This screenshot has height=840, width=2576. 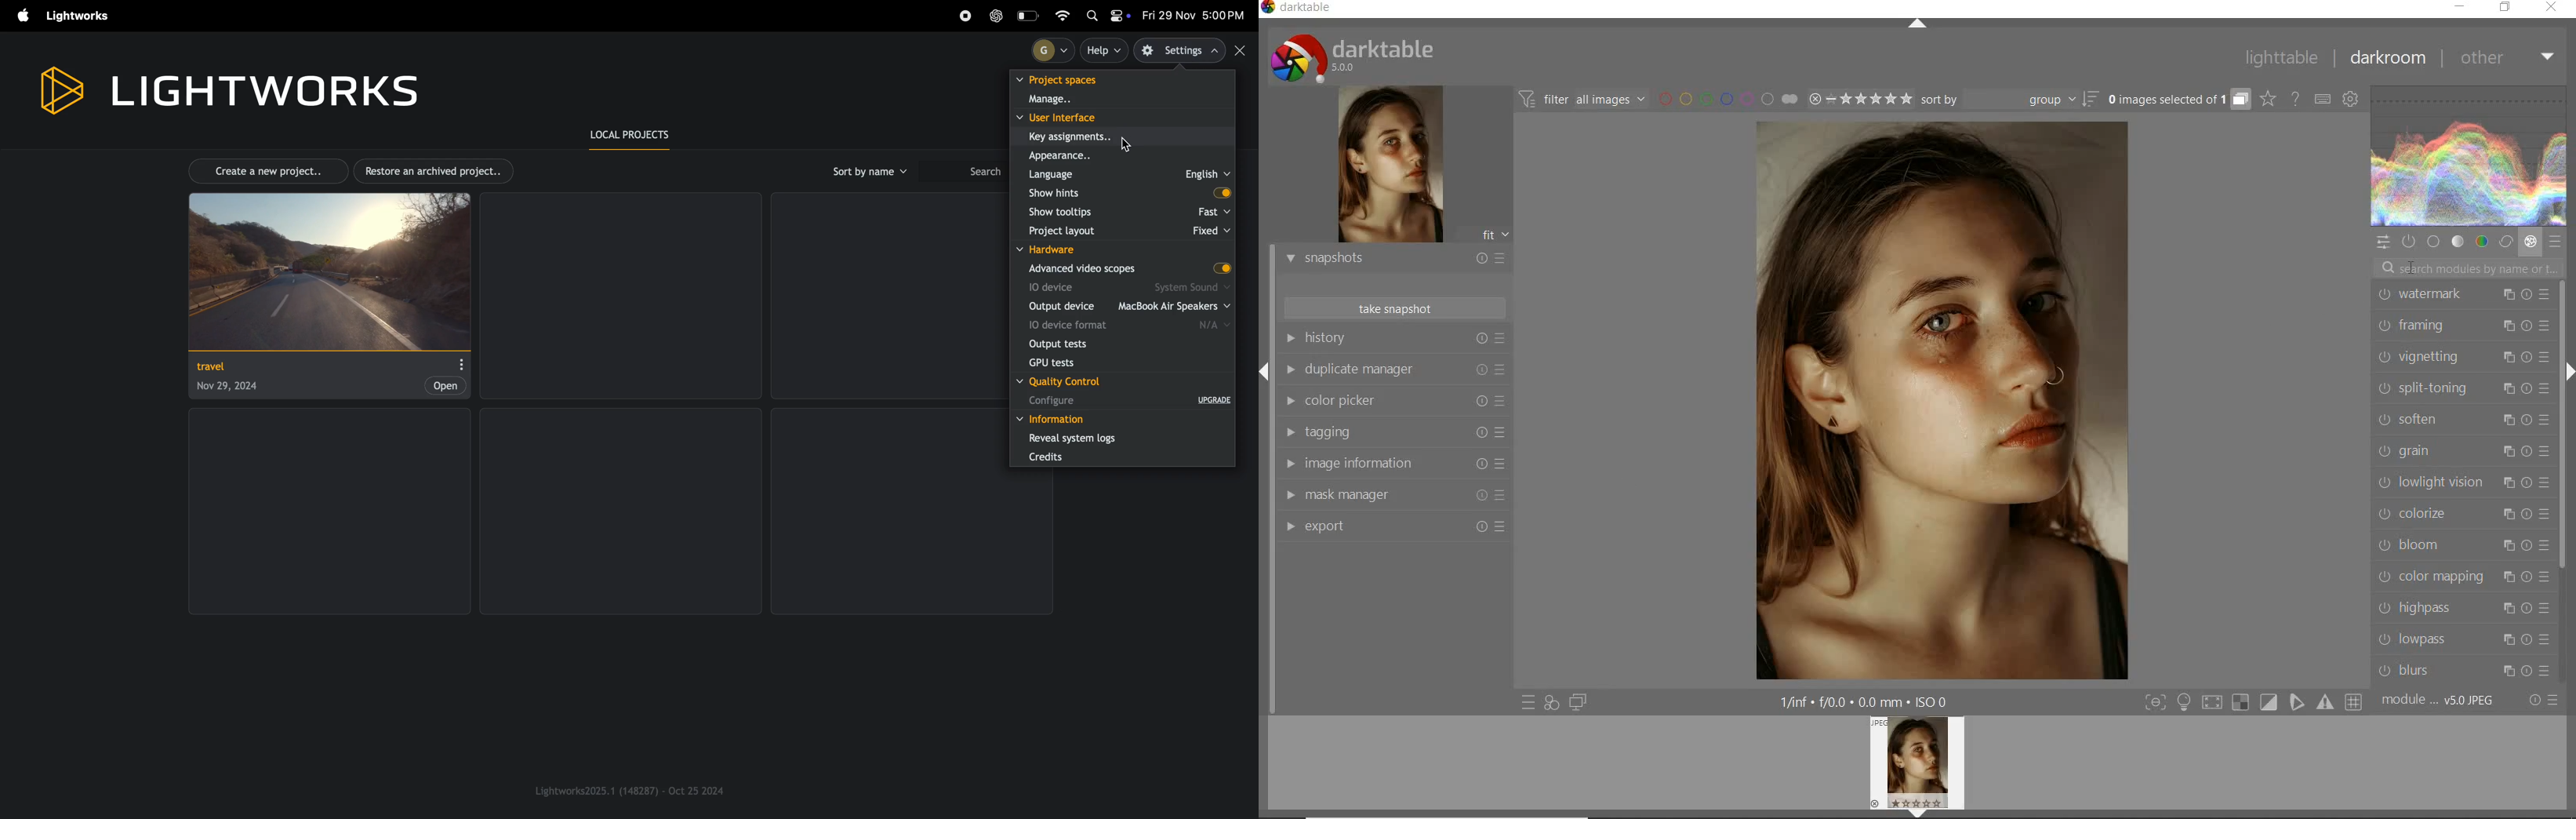 I want to click on project layout, so click(x=1058, y=232).